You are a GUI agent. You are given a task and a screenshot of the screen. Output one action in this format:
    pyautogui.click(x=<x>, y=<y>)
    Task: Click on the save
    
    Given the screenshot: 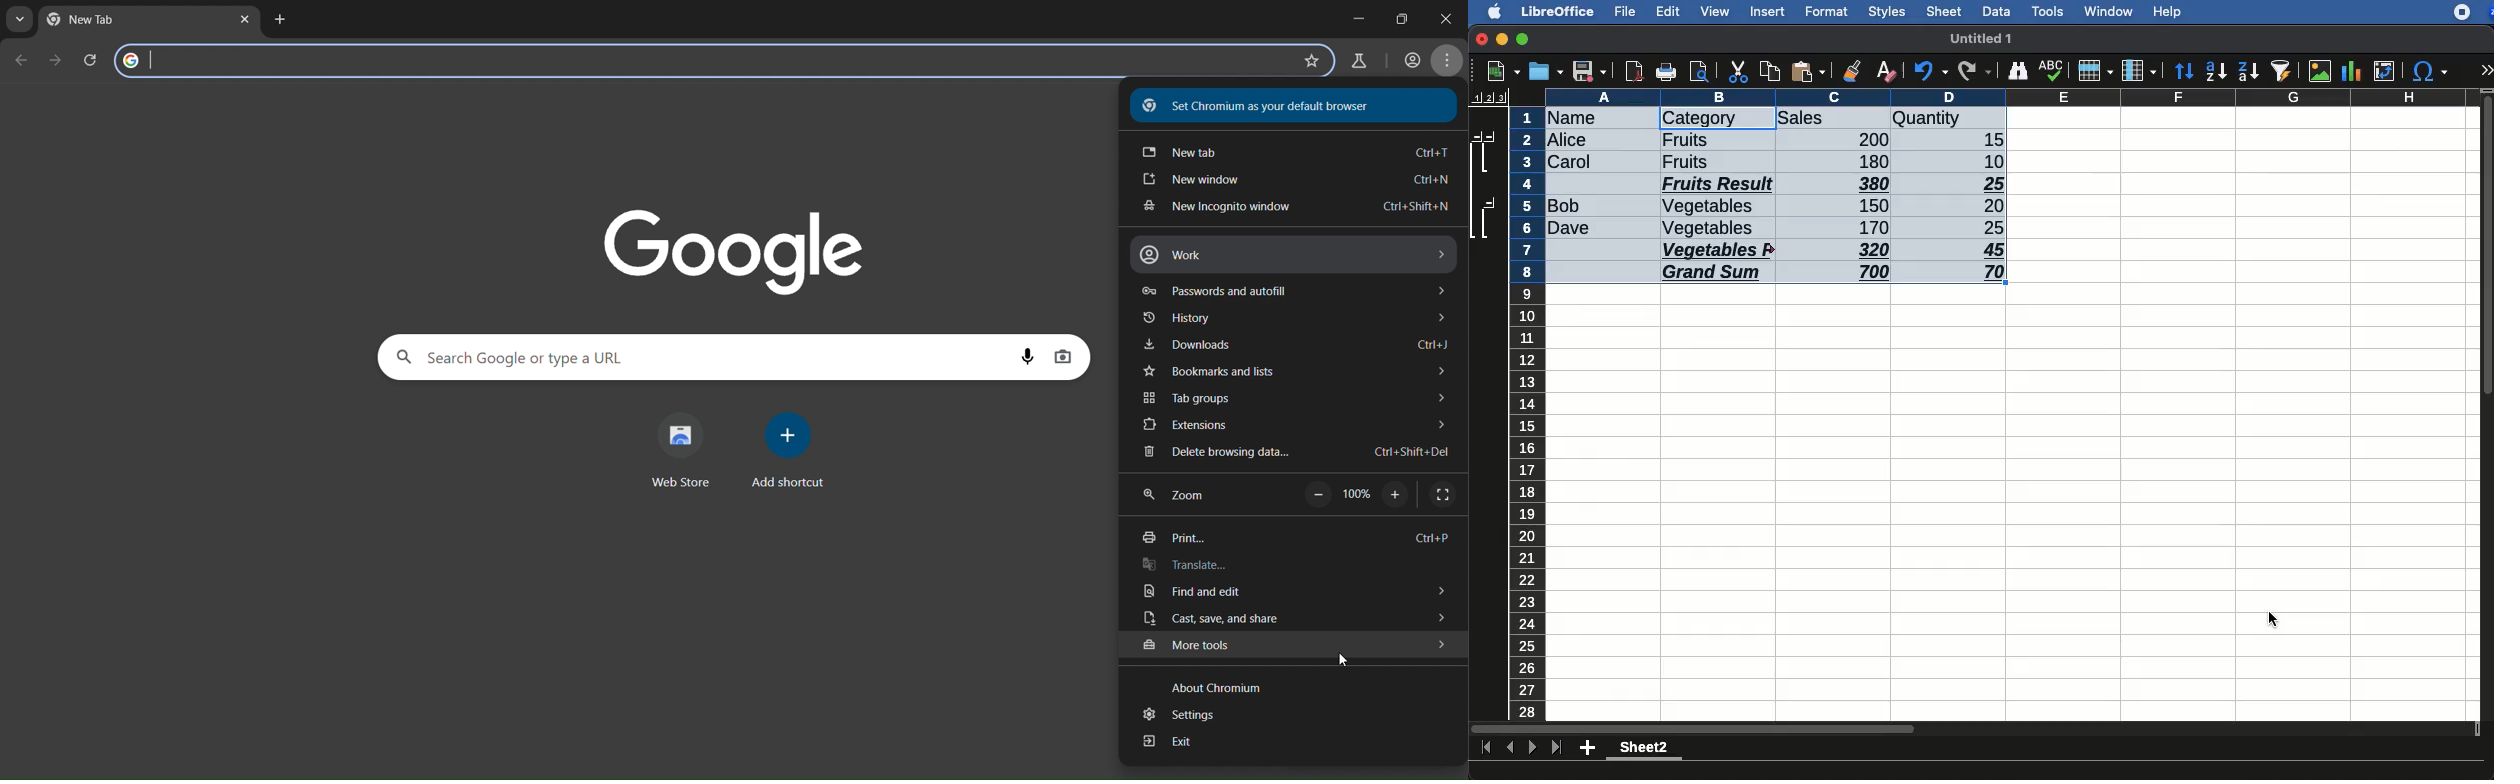 What is the action you would take?
    pyautogui.click(x=1590, y=73)
    